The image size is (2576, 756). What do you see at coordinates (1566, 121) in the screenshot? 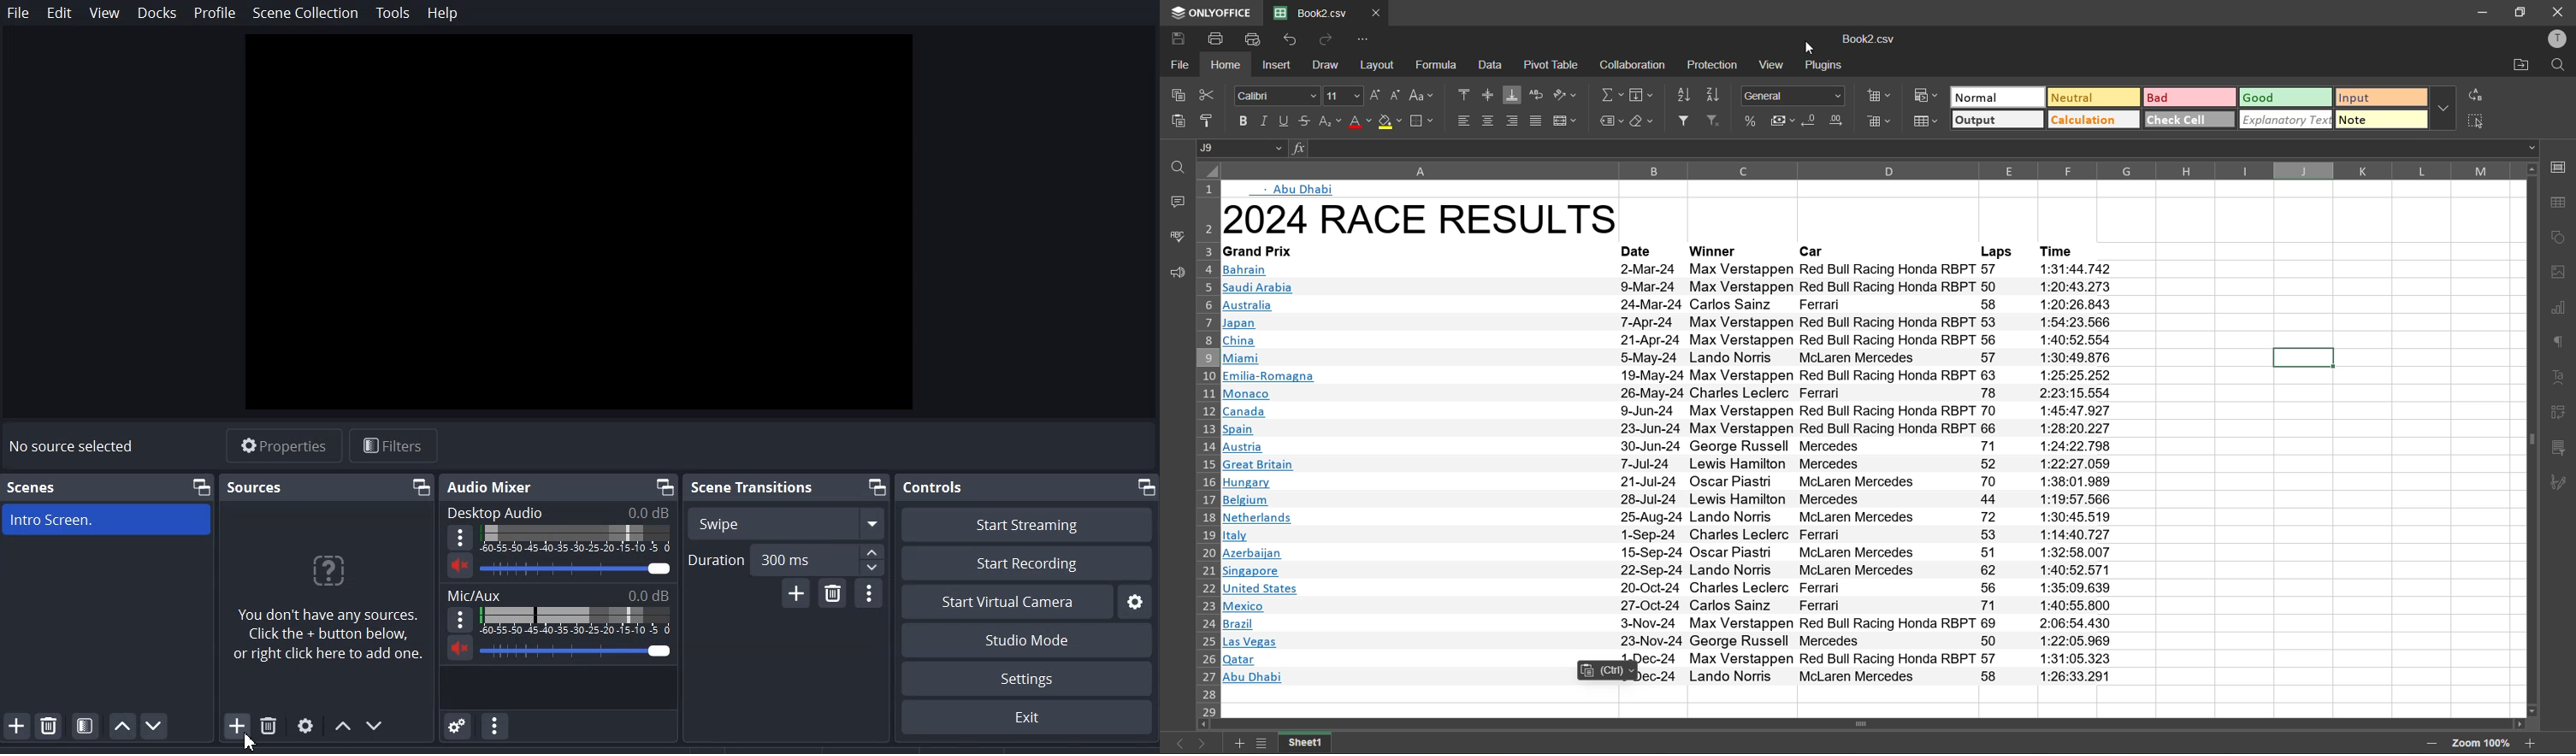
I see `merge and center` at bounding box center [1566, 121].